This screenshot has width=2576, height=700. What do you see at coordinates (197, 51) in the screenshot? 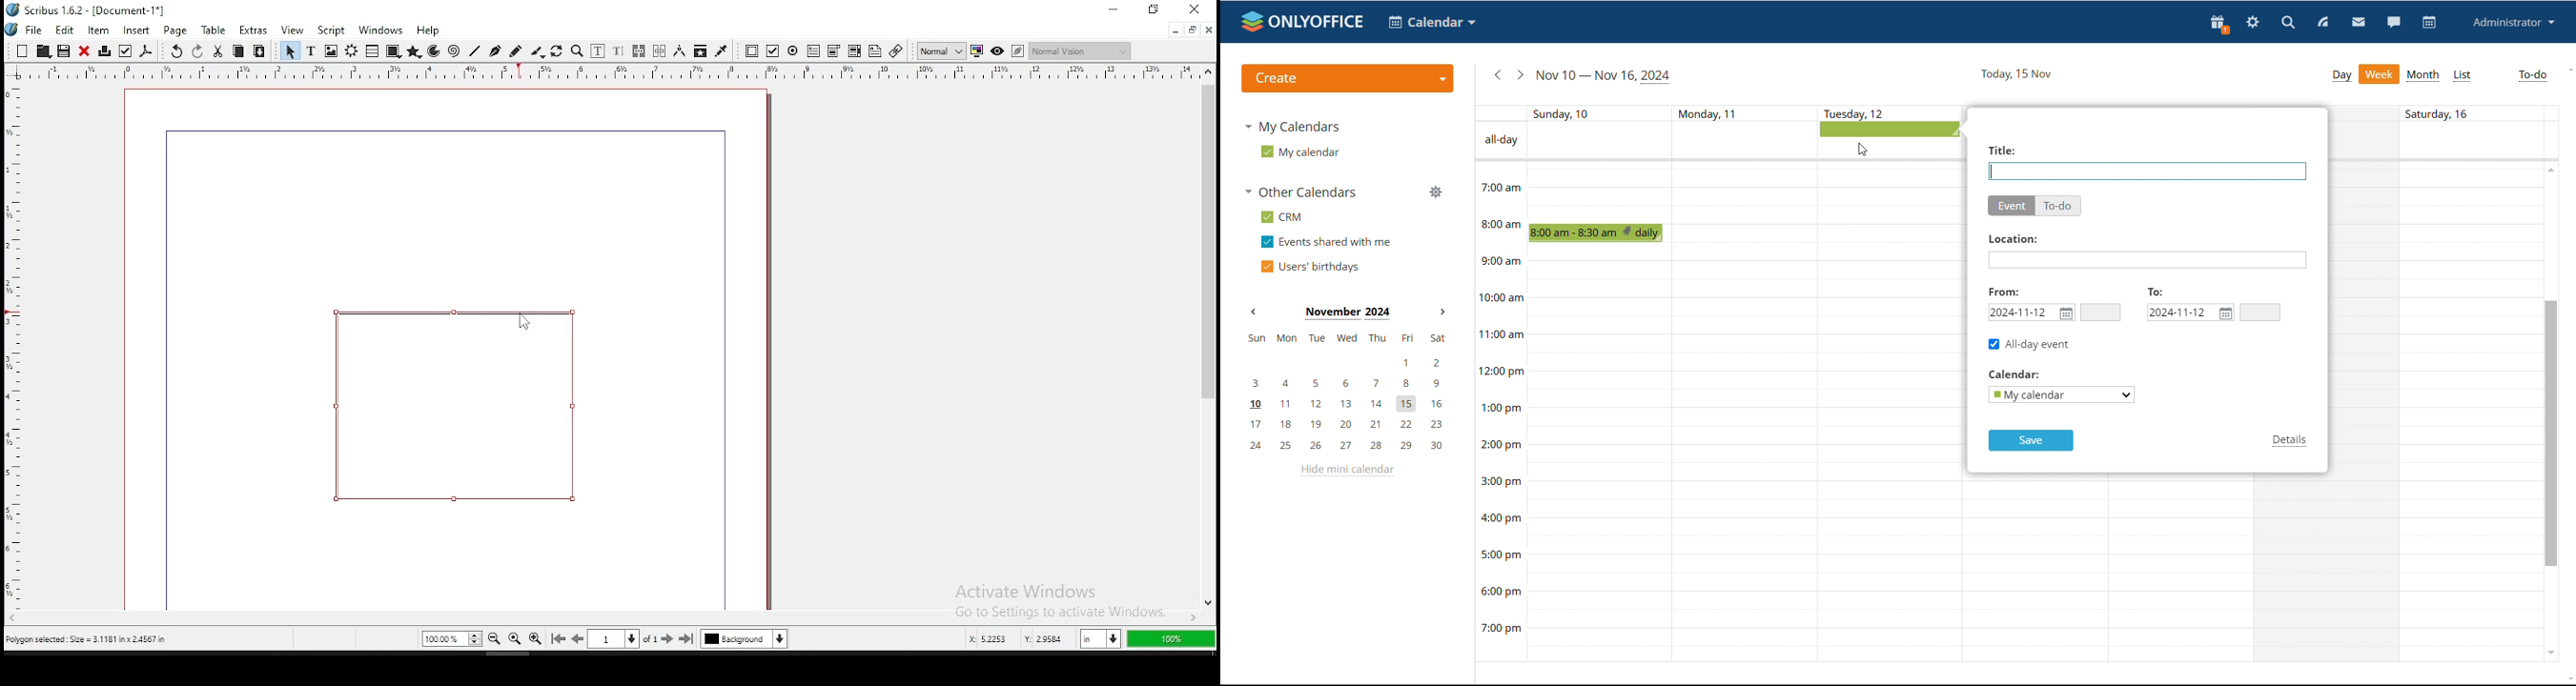
I see `redo` at bounding box center [197, 51].